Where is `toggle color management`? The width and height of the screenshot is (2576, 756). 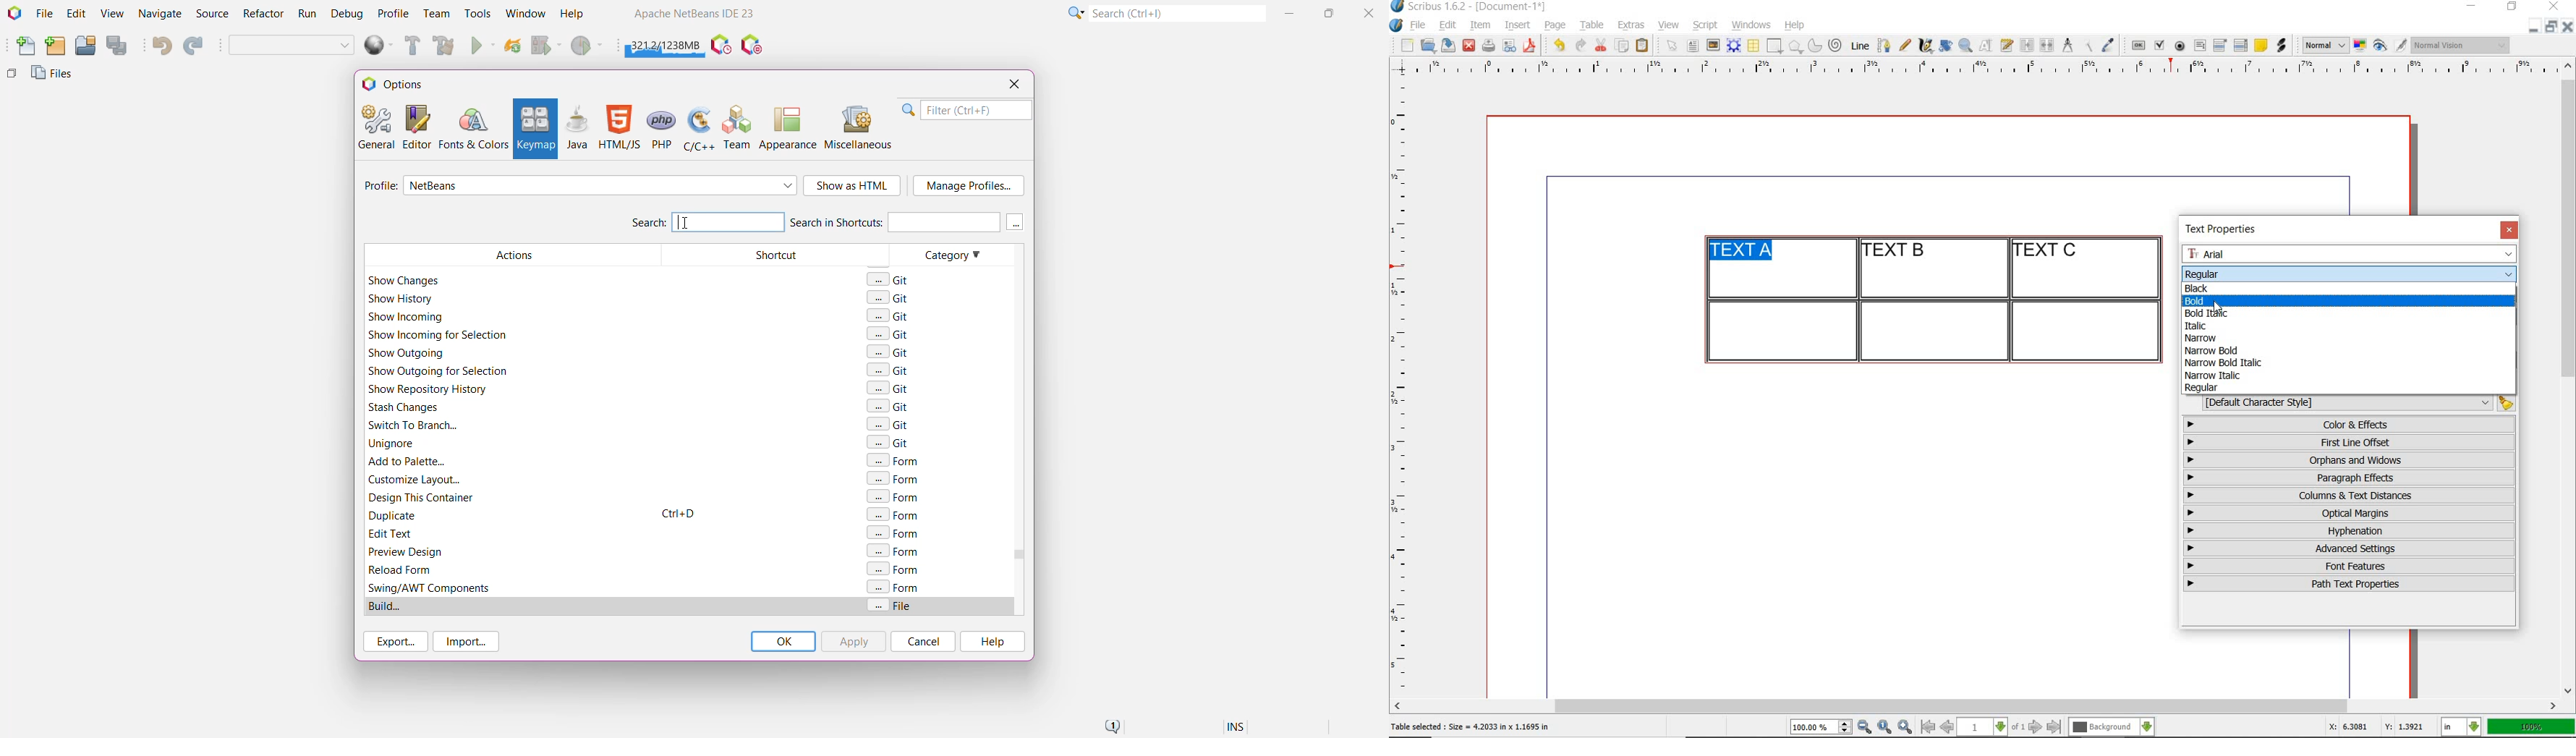
toggle color management is located at coordinates (2361, 47).